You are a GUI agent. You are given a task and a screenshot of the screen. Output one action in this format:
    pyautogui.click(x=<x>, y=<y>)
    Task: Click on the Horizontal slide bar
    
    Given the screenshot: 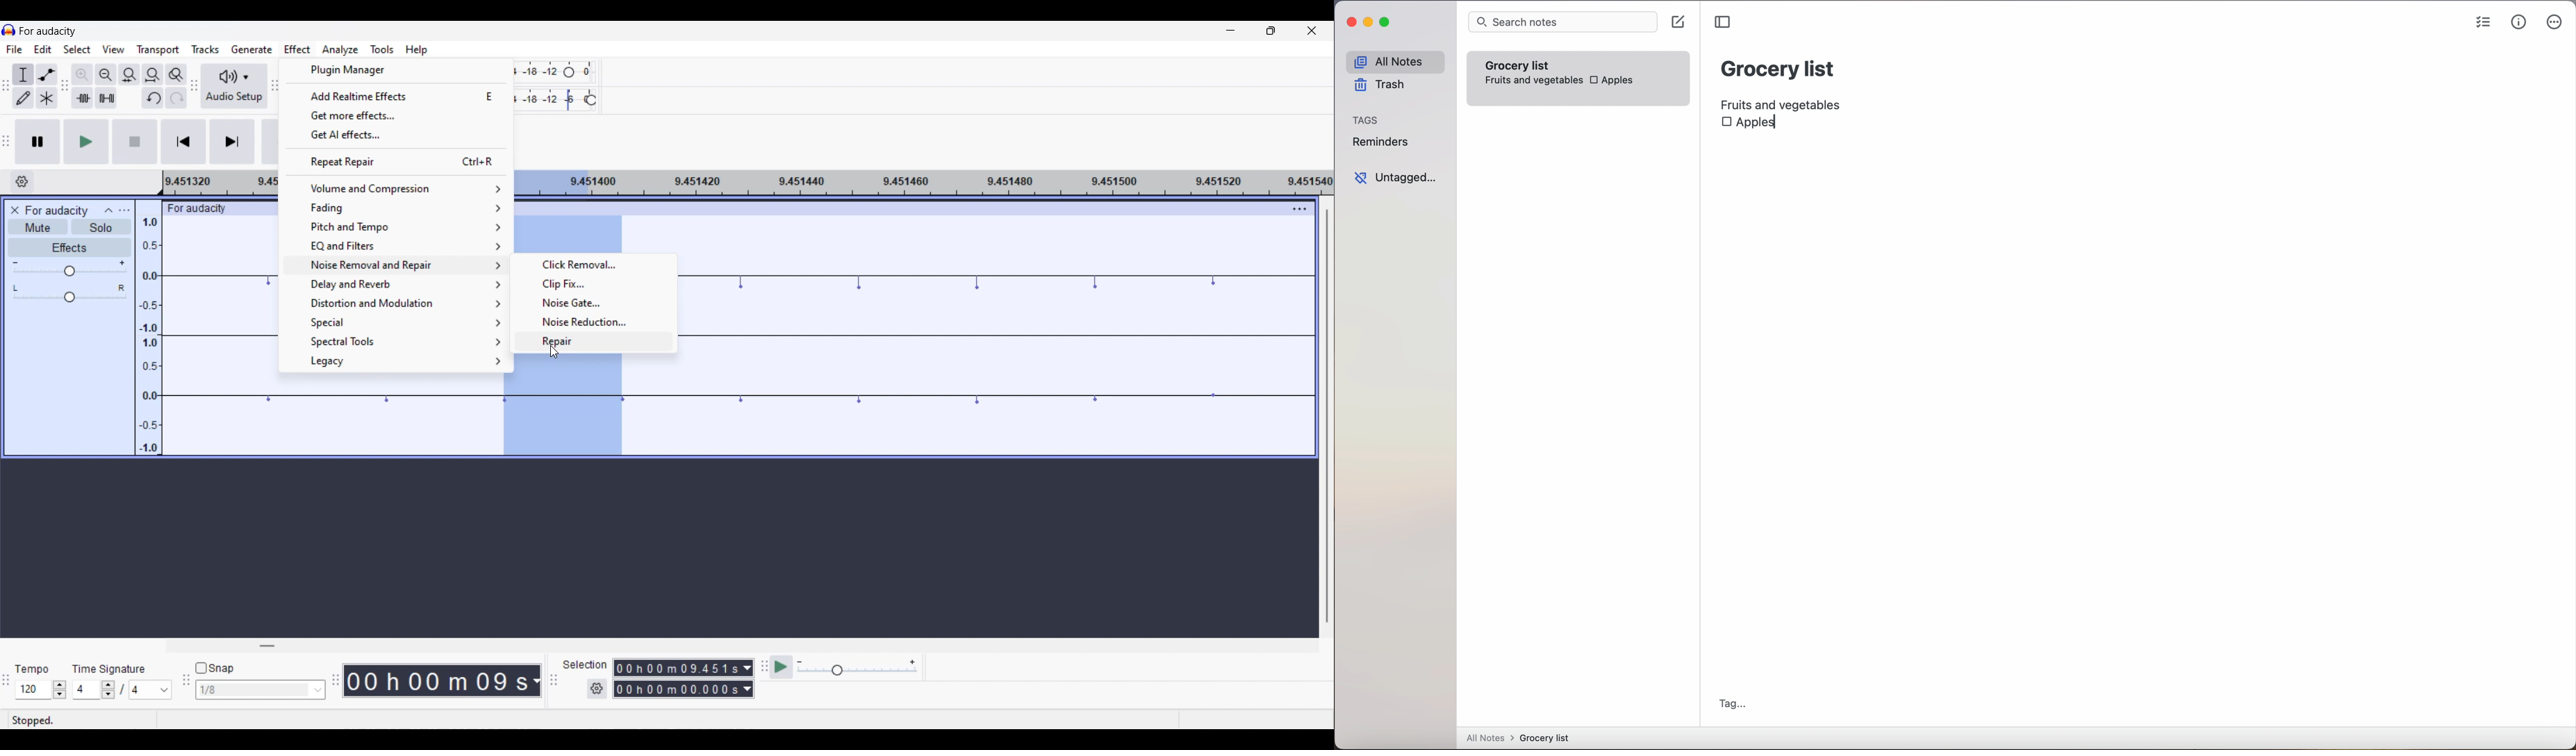 What is the action you would take?
    pyautogui.click(x=267, y=646)
    